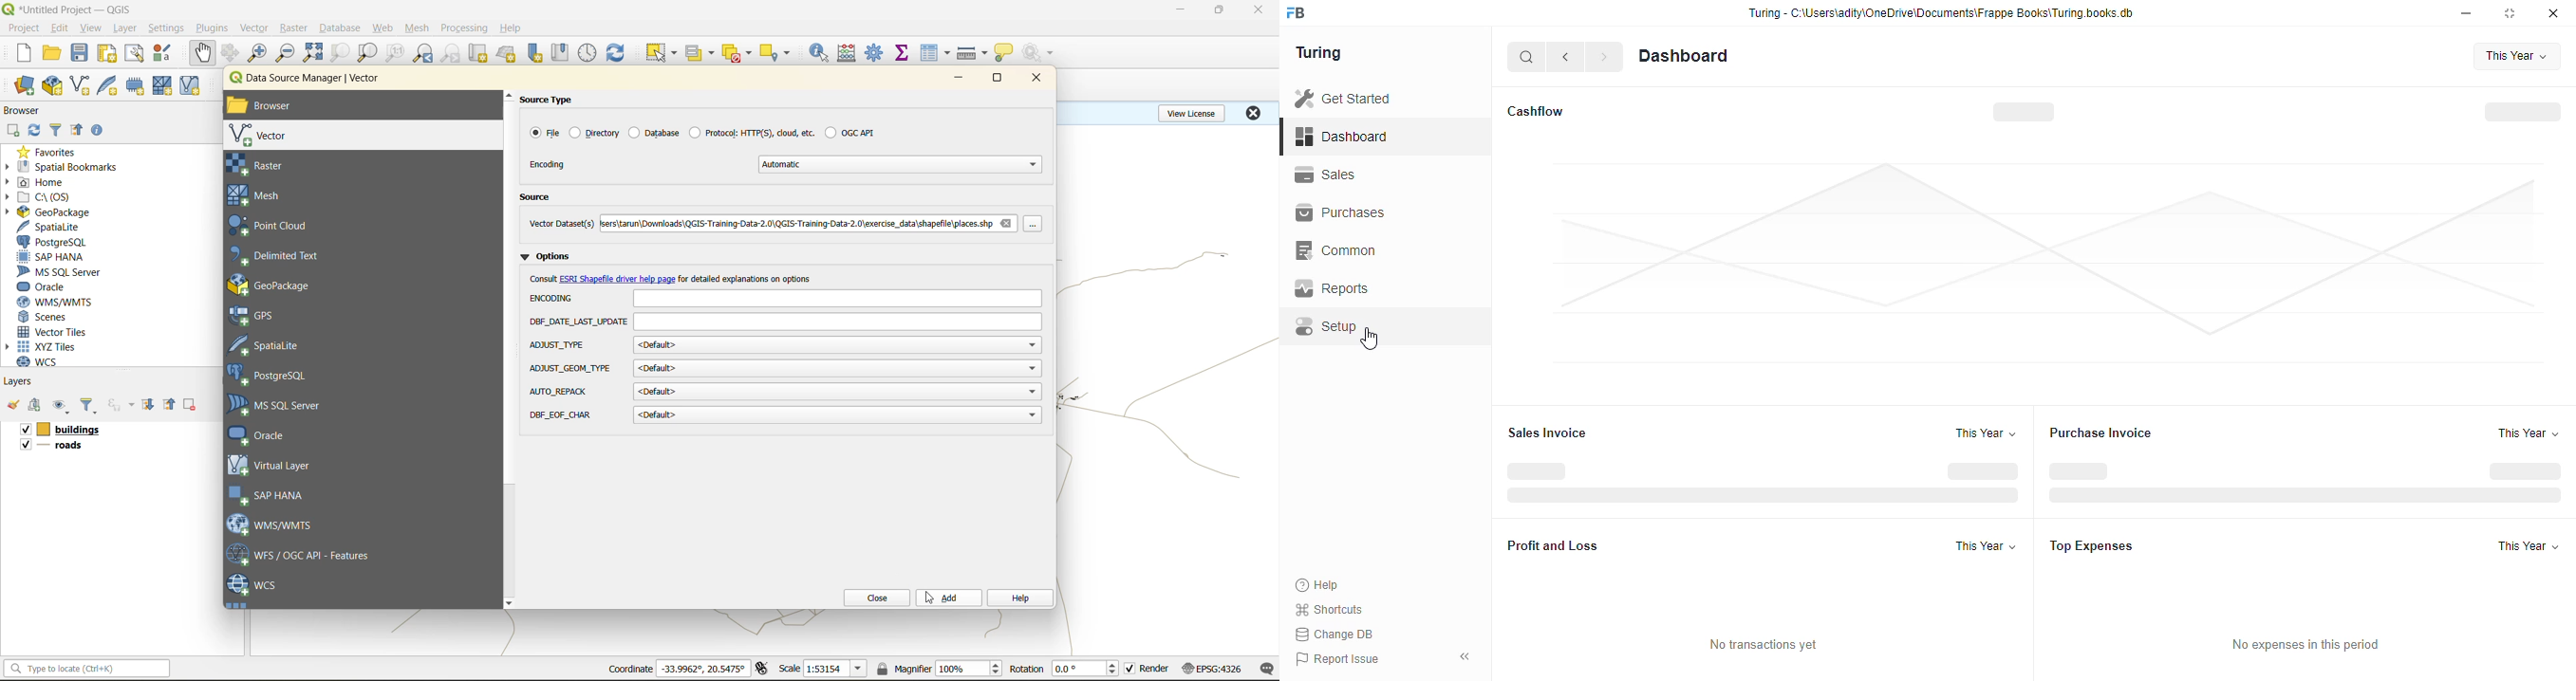 This screenshot has width=2576, height=700. What do you see at coordinates (850, 132) in the screenshot?
I see `ogc api` at bounding box center [850, 132].